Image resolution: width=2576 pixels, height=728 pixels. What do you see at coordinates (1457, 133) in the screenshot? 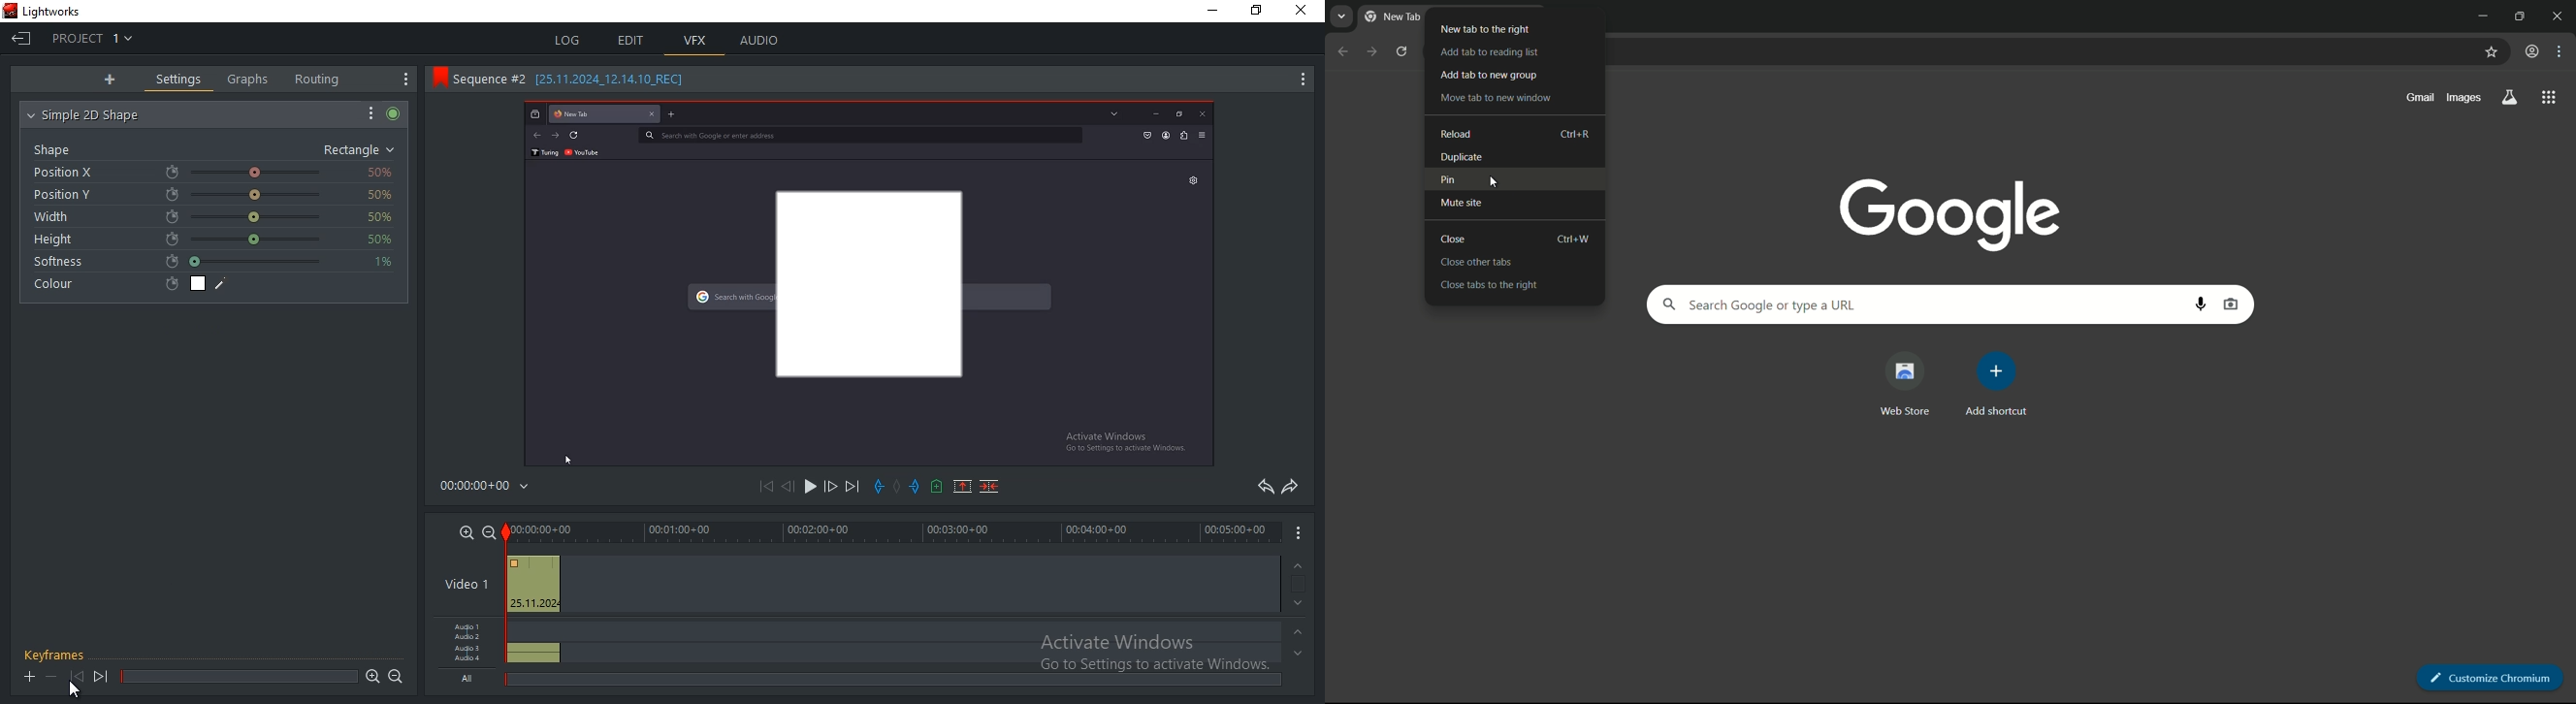
I see `reload` at bounding box center [1457, 133].